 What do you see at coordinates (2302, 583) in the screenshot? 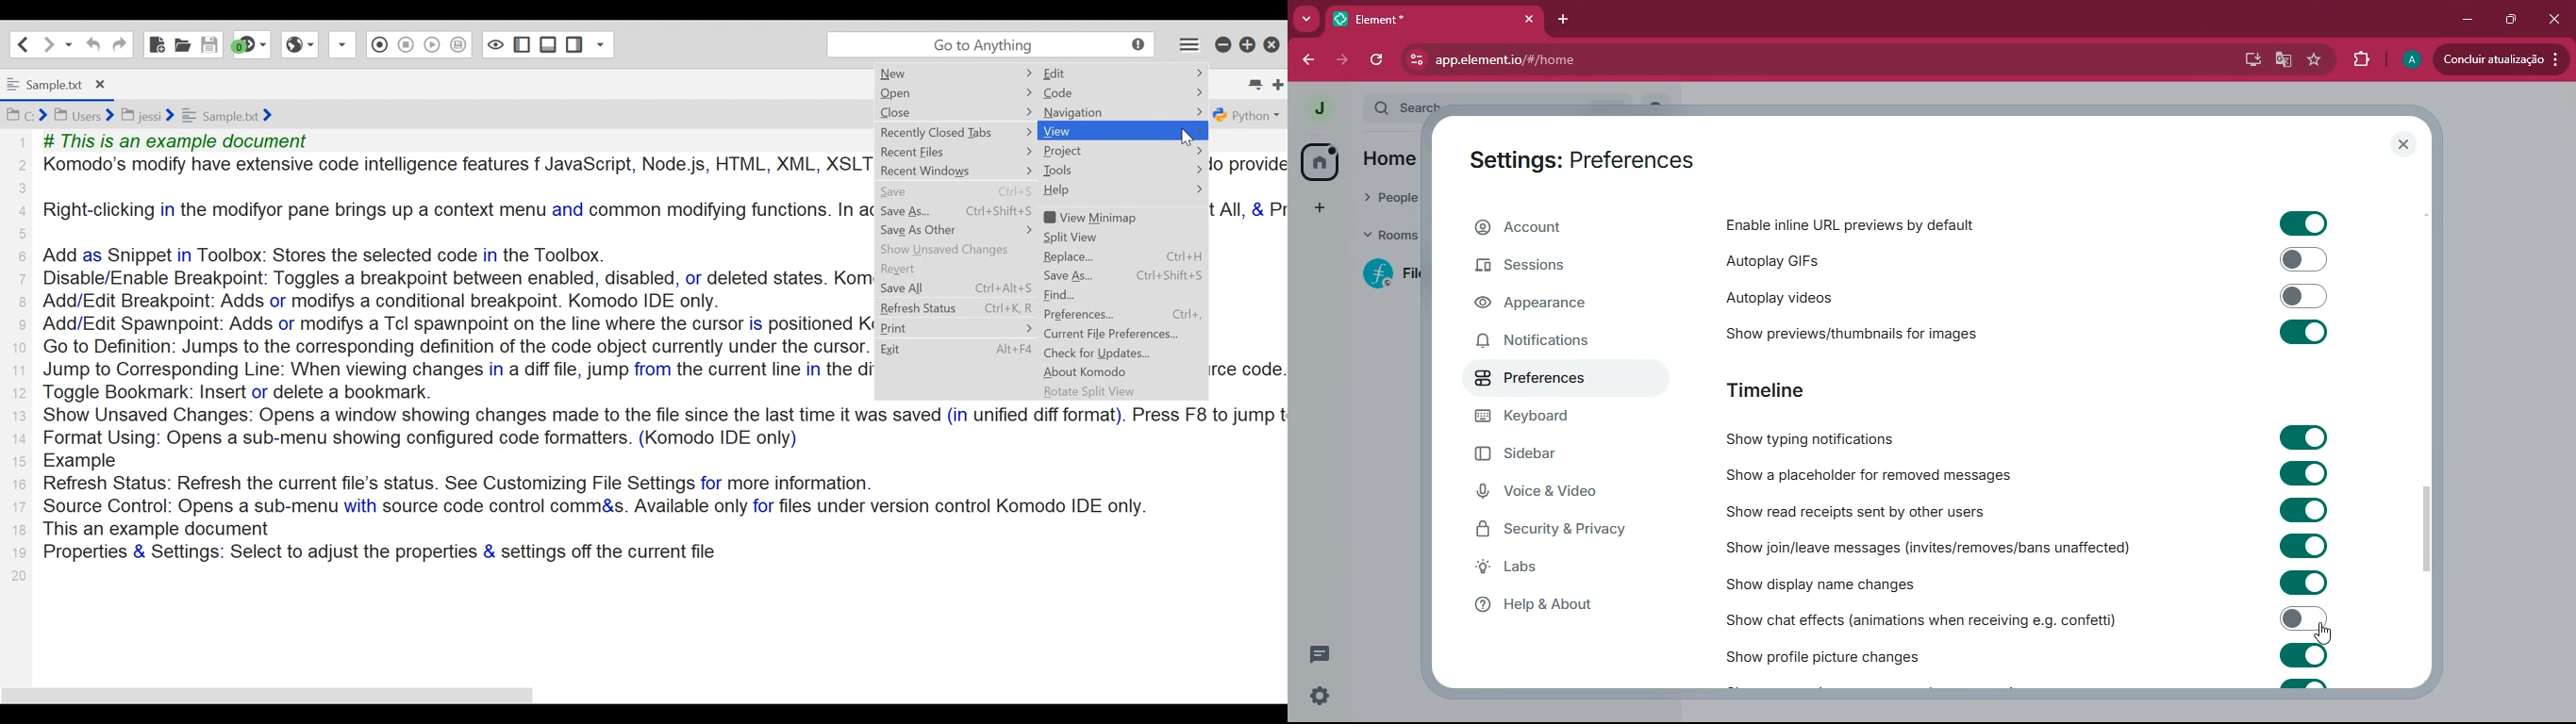
I see `toggle on/off` at bounding box center [2302, 583].